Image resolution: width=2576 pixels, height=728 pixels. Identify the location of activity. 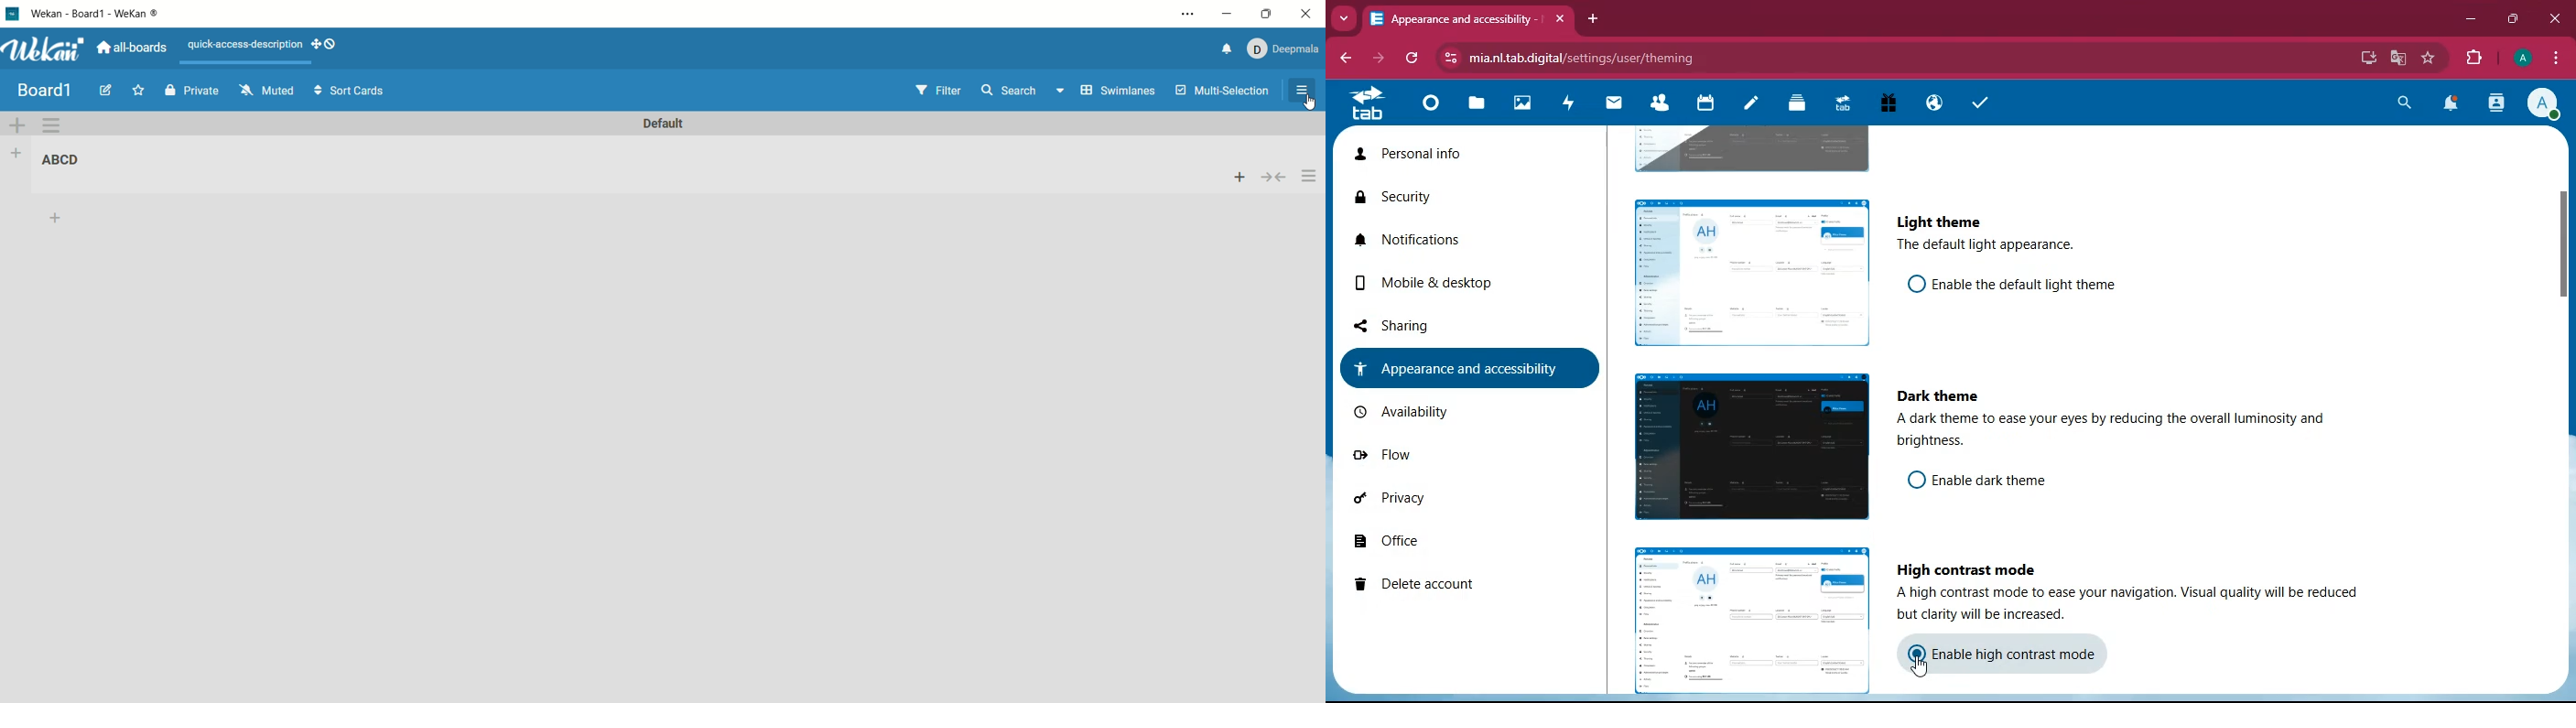
(2498, 105).